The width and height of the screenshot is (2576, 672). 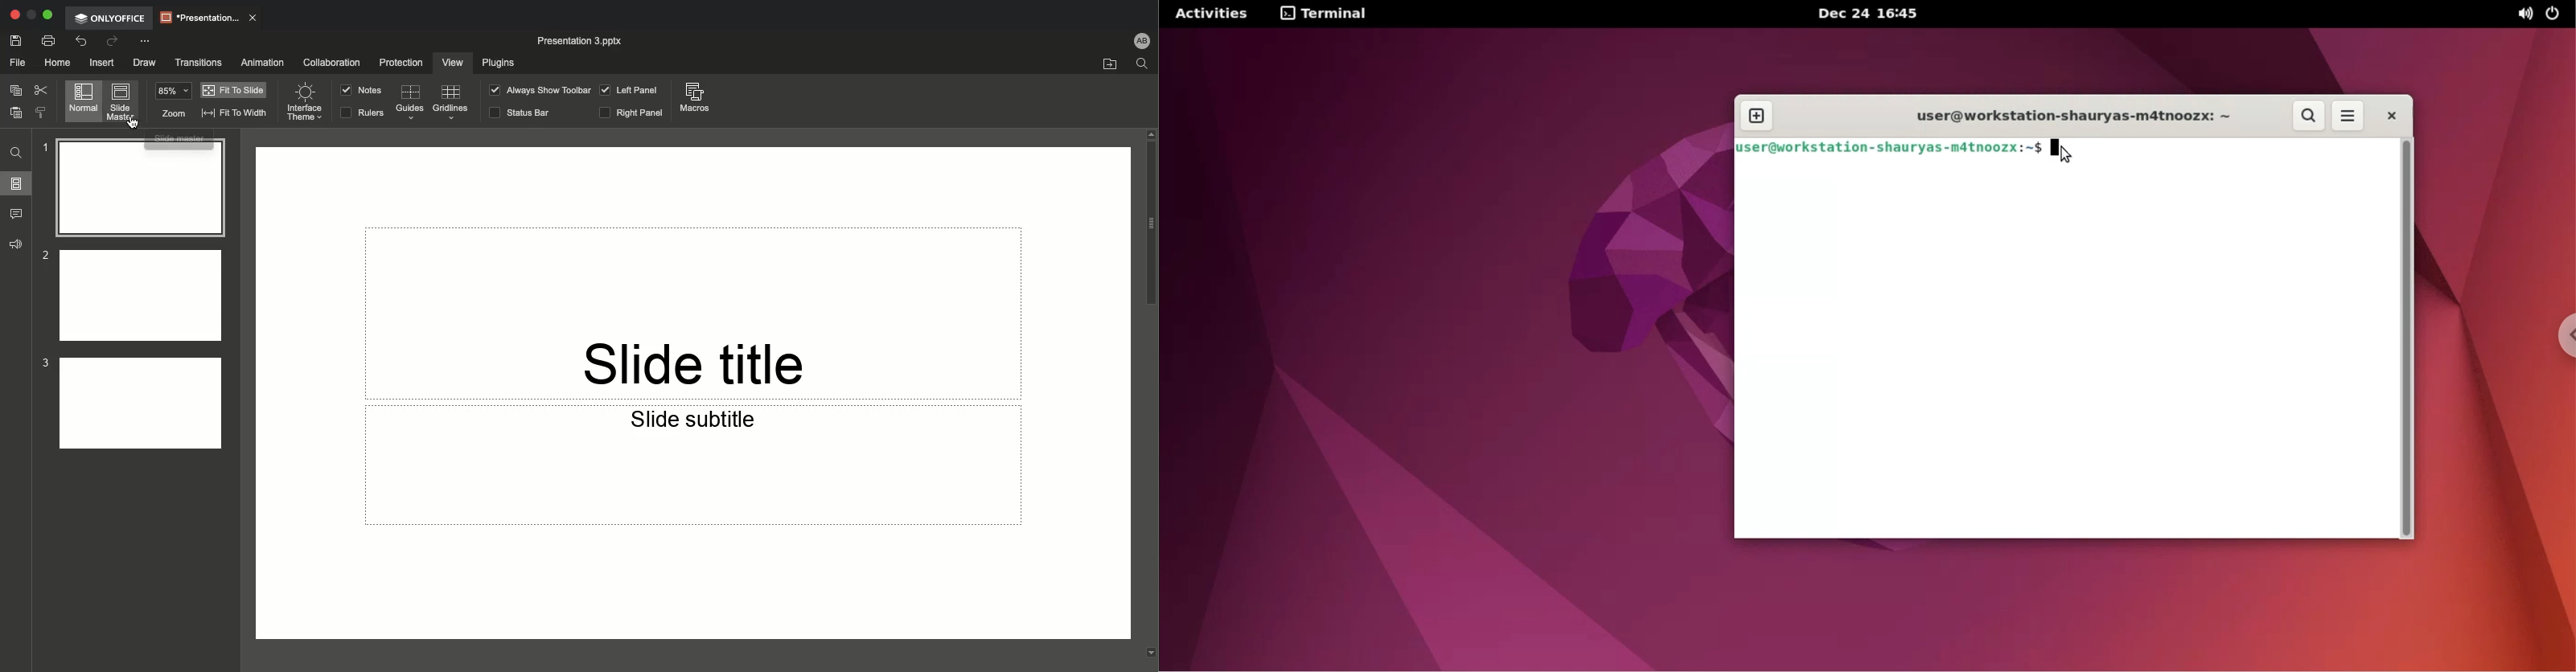 I want to click on Copy style, so click(x=40, y=114).